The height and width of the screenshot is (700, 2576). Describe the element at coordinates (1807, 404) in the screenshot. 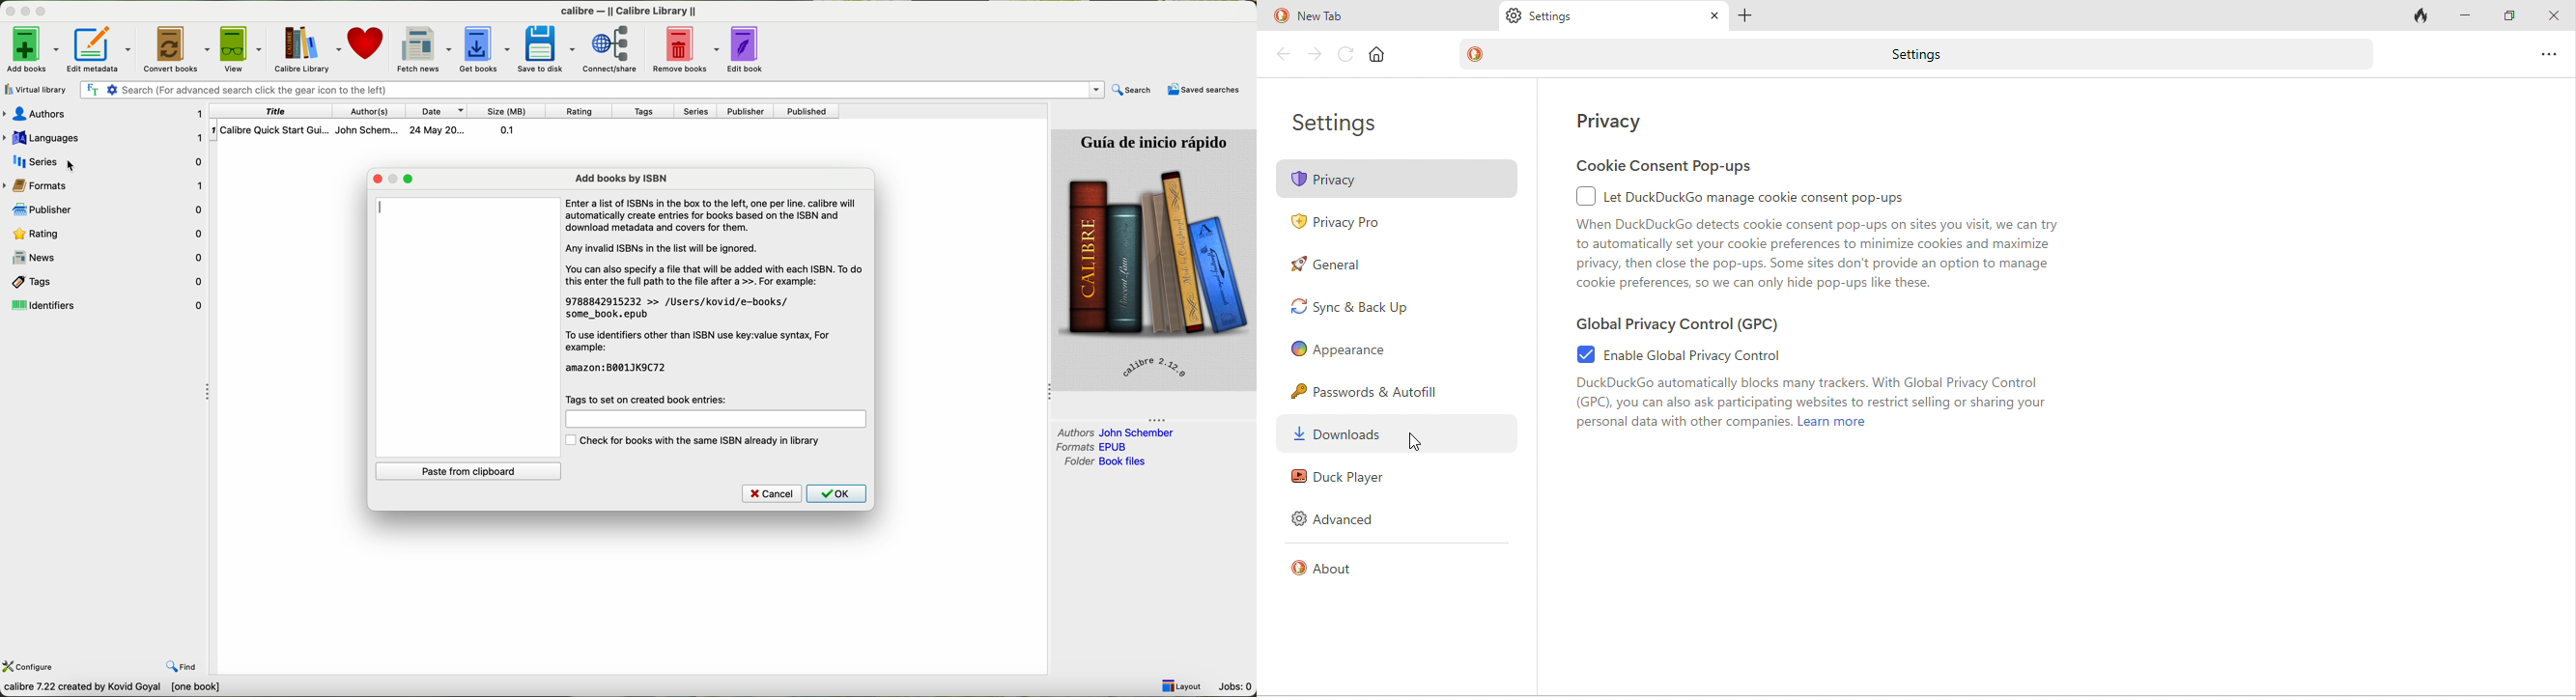

I see `DuckDuckGo automatically blocks many trackers. With Global Privacy Control
(GPO), you can also ask participating websites to restrict selling or sharing your
personal data with other companies. Lear more` at that location.